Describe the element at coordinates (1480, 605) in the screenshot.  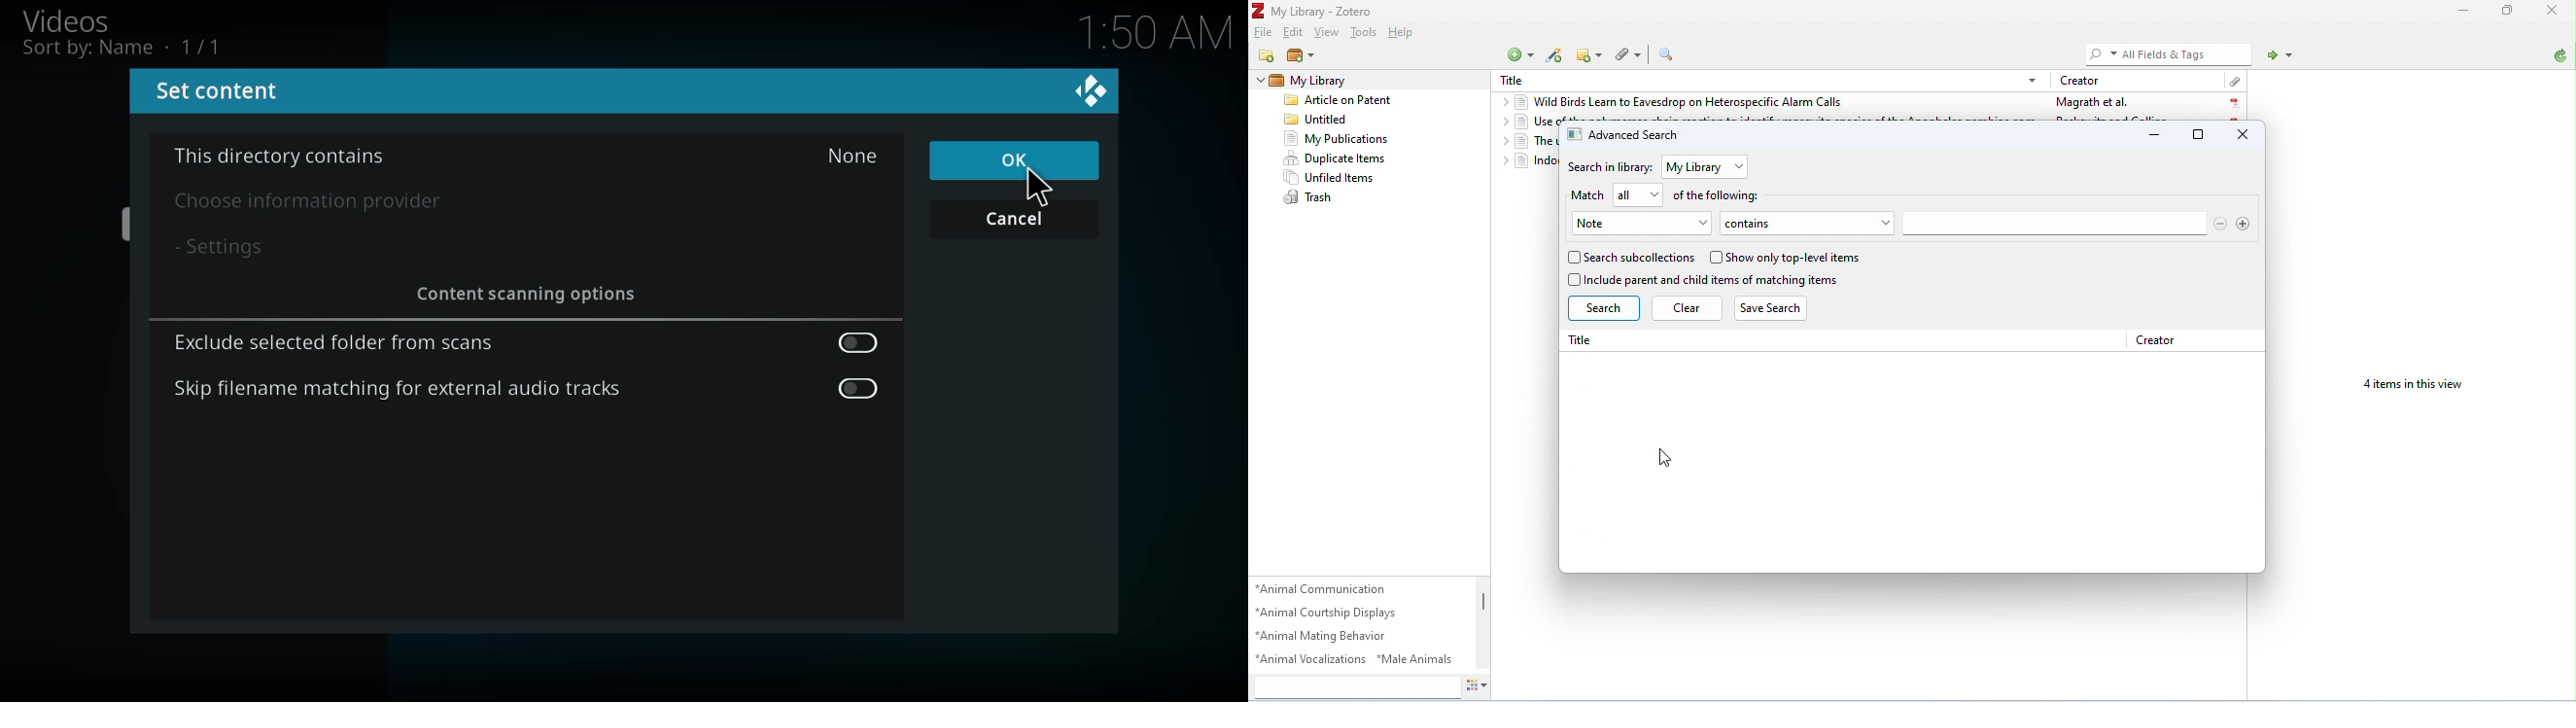
I see `vertical scroll bar` at that location.